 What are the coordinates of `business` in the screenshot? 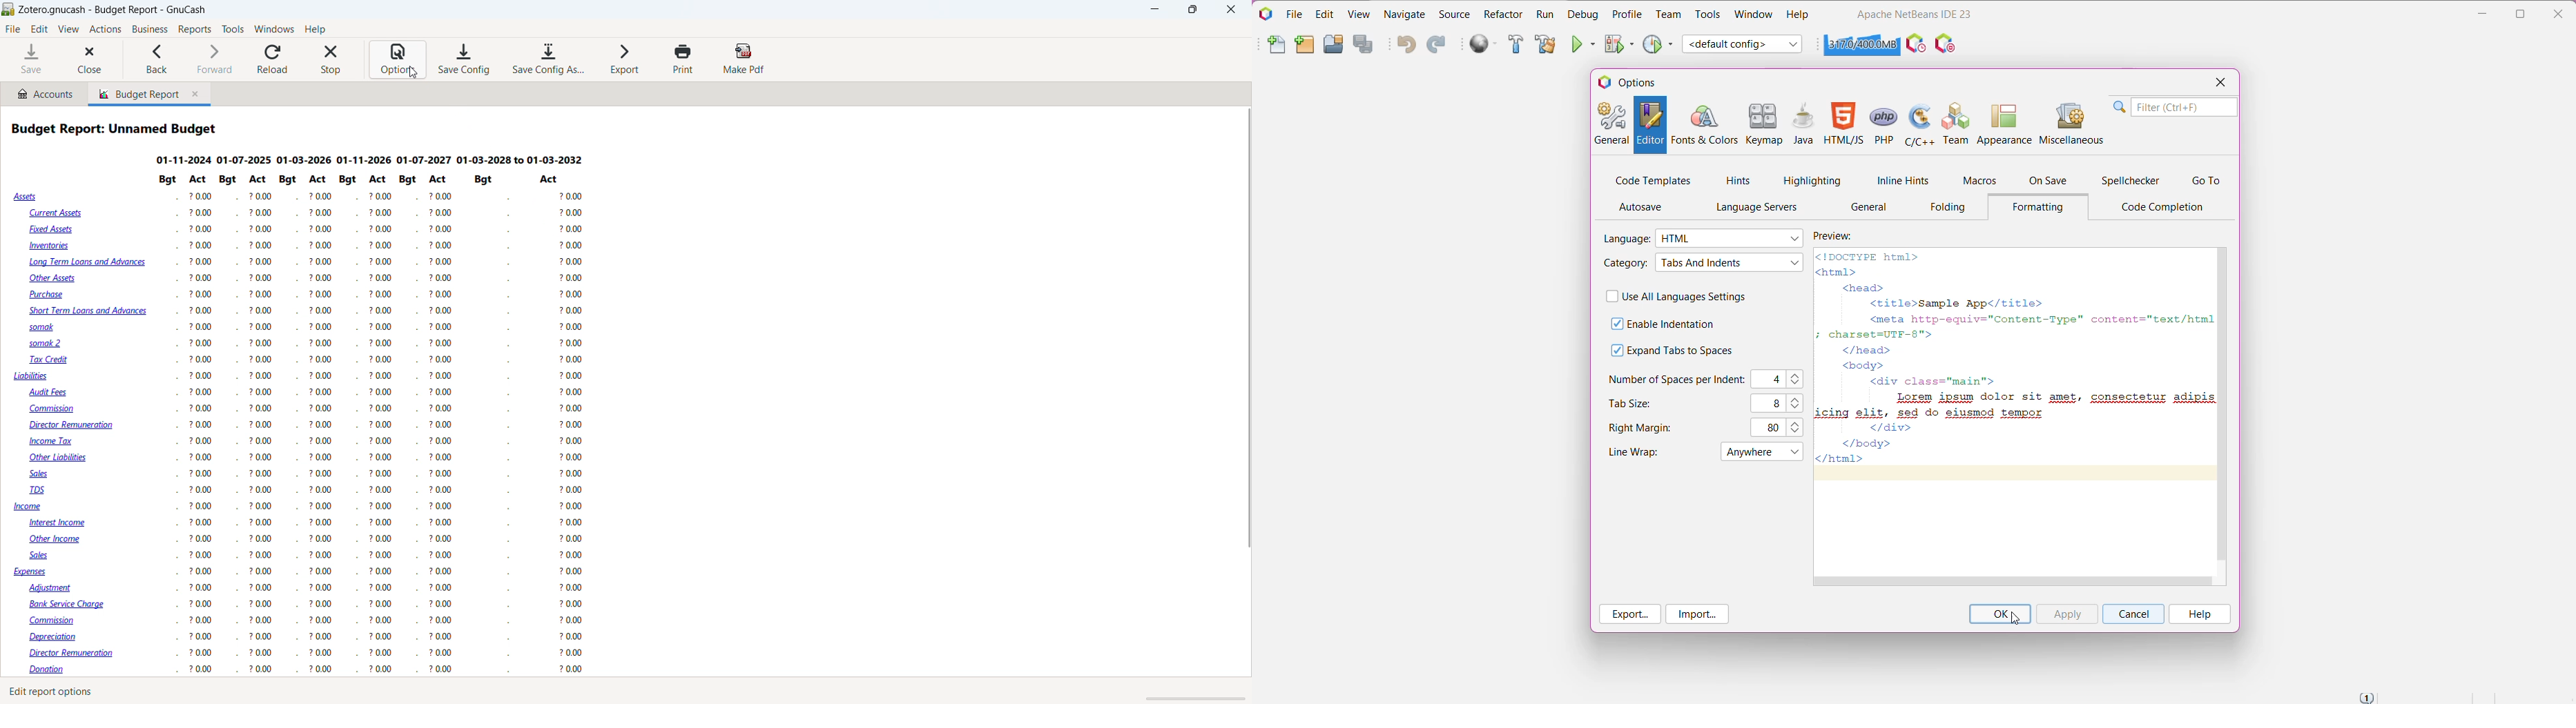 It's located at (150, 29).